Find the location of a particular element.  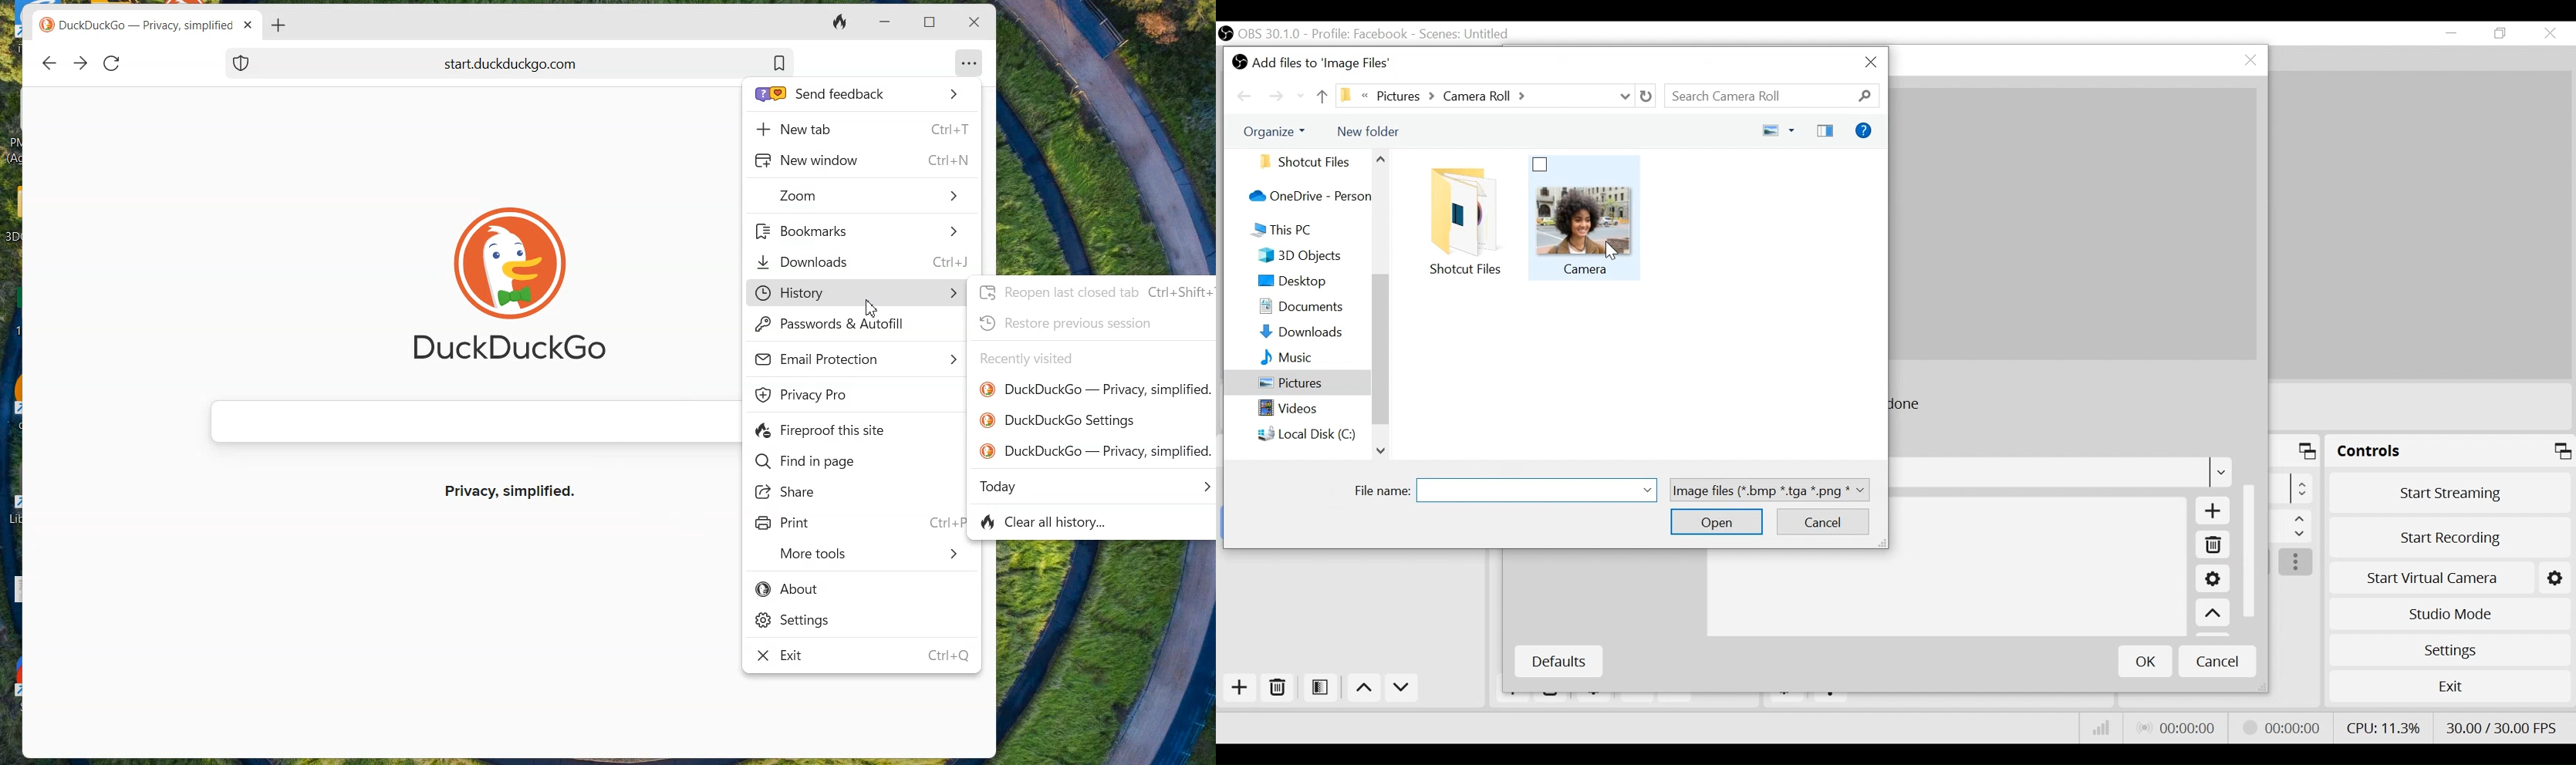

Open Scene Filter is located at coordinates (1323, 688).